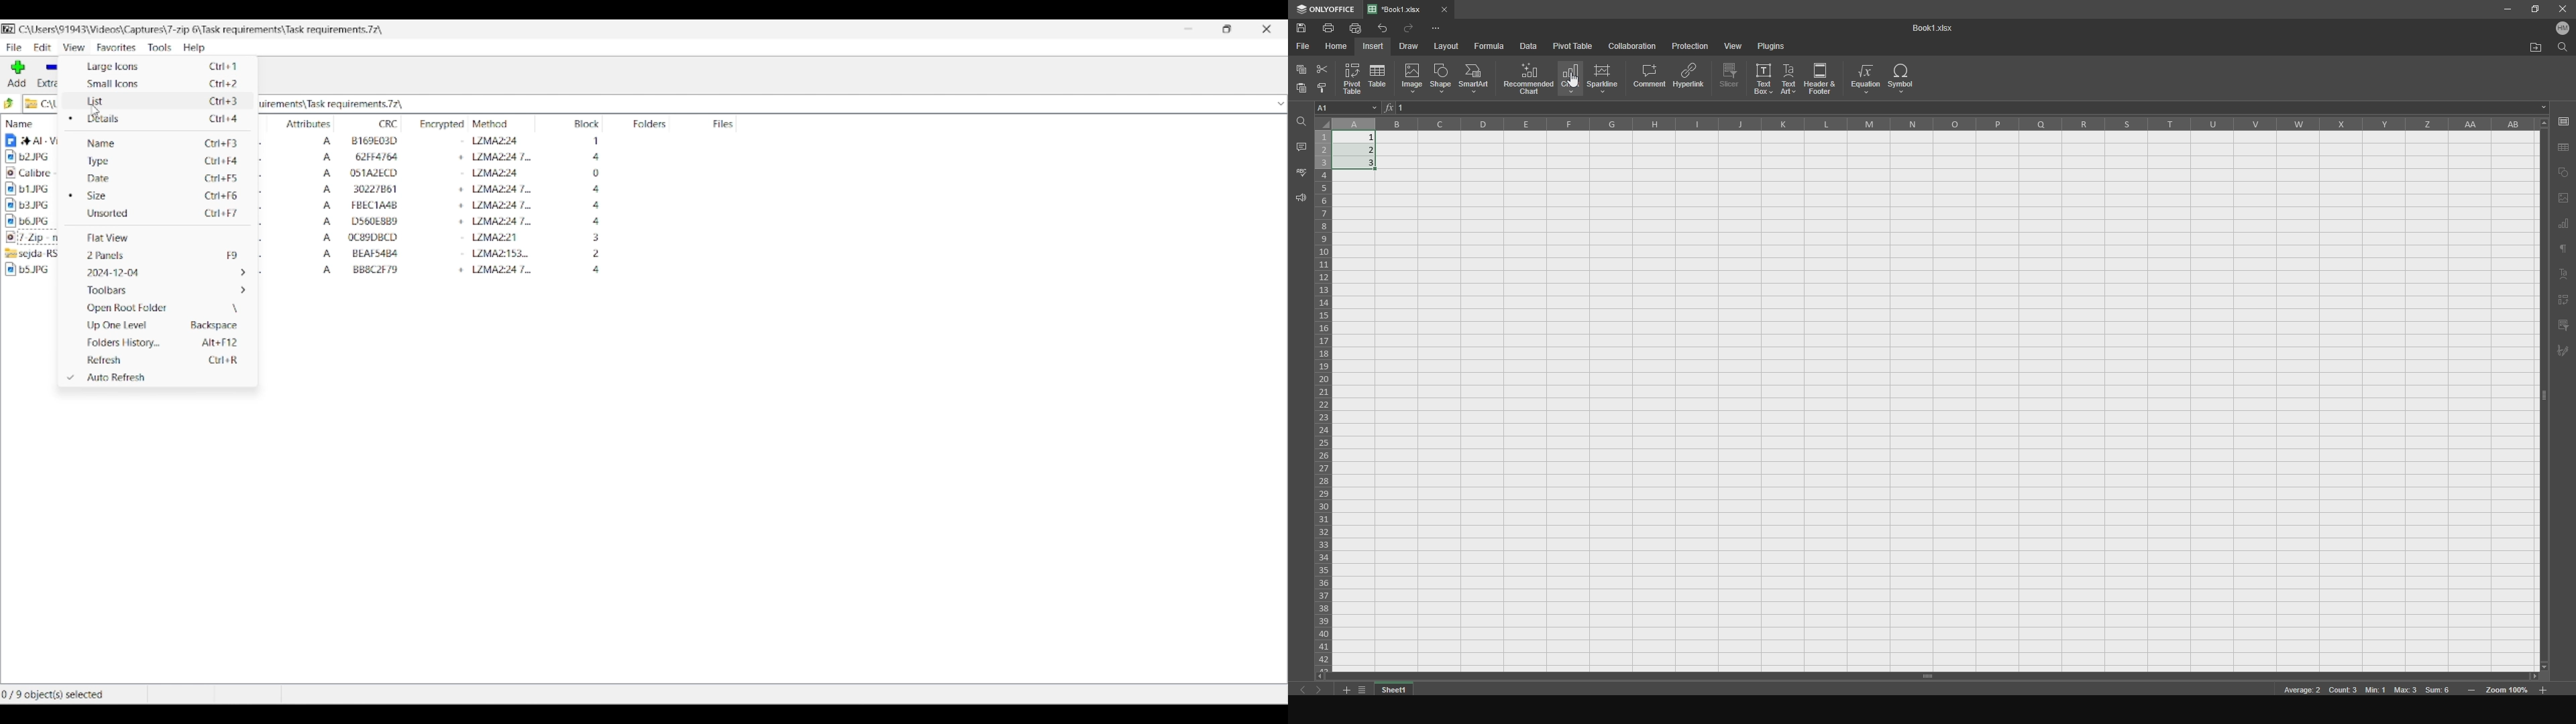 The image size is (2576, 728). What do you see at coordinates (1332, 28) in the screenshot?
I see `print` at bounding box center [1332, 28].